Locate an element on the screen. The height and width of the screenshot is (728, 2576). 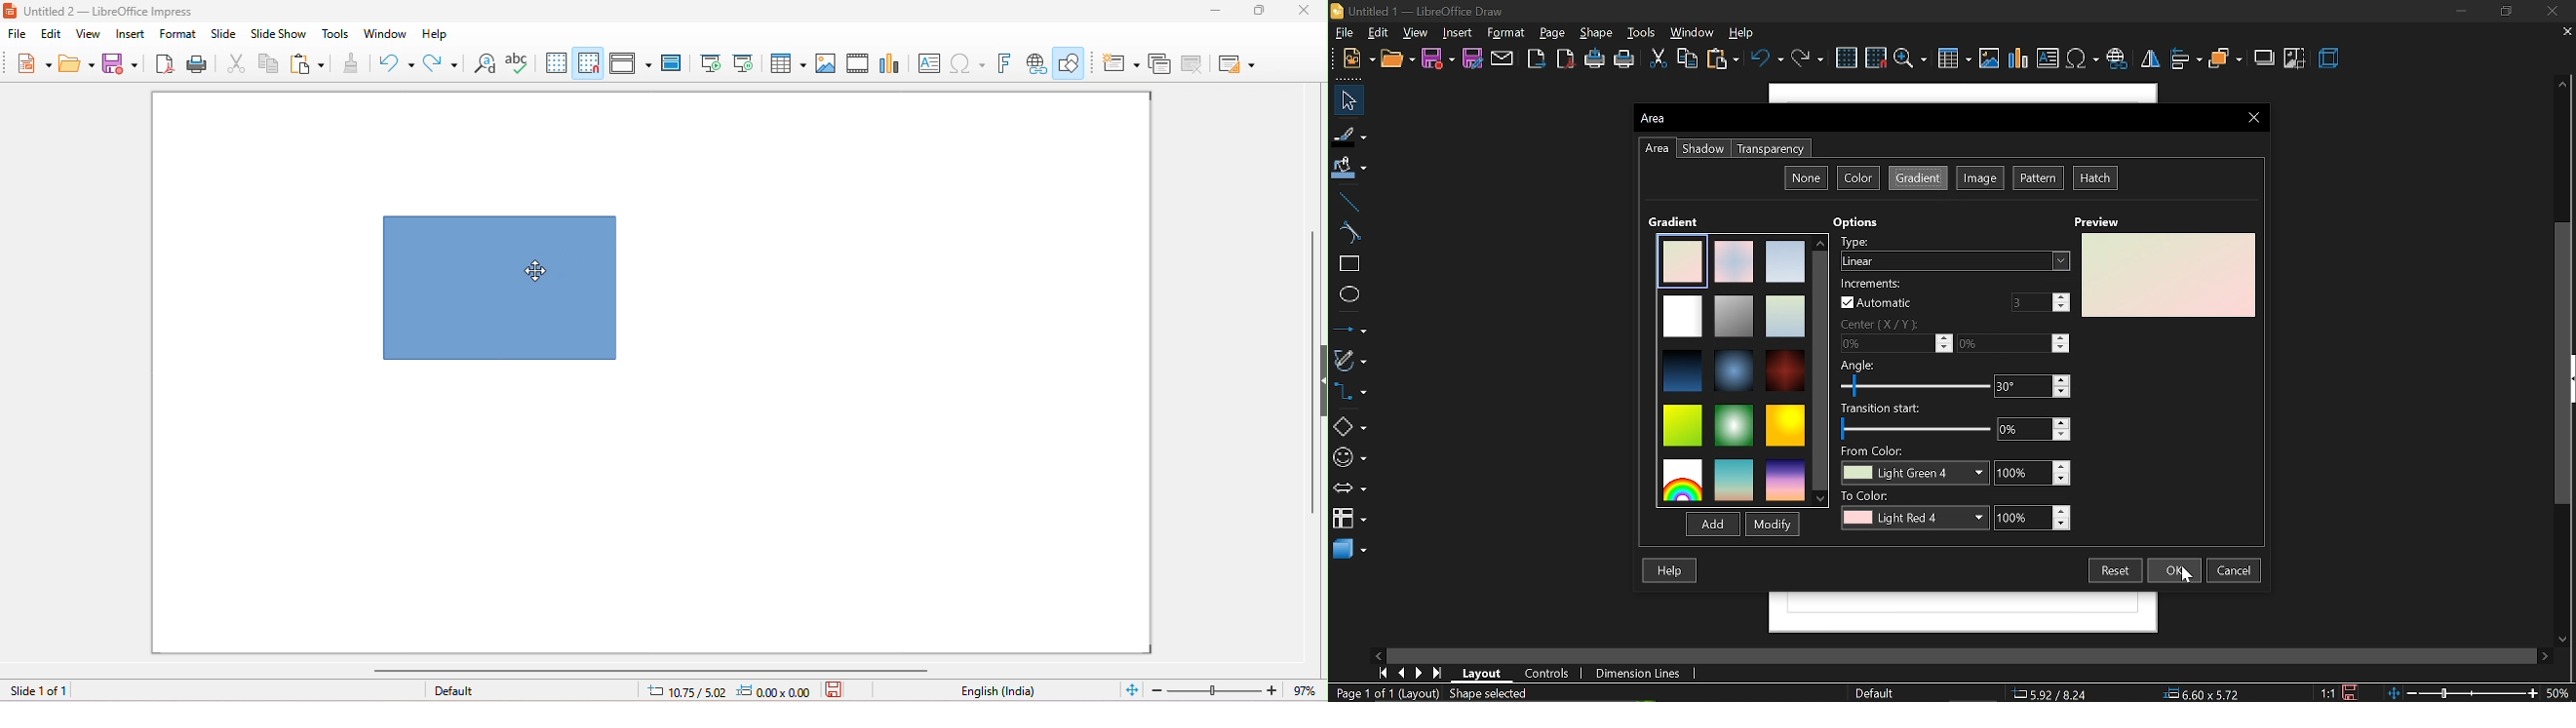
center X is located at coordinates (1895, 335).